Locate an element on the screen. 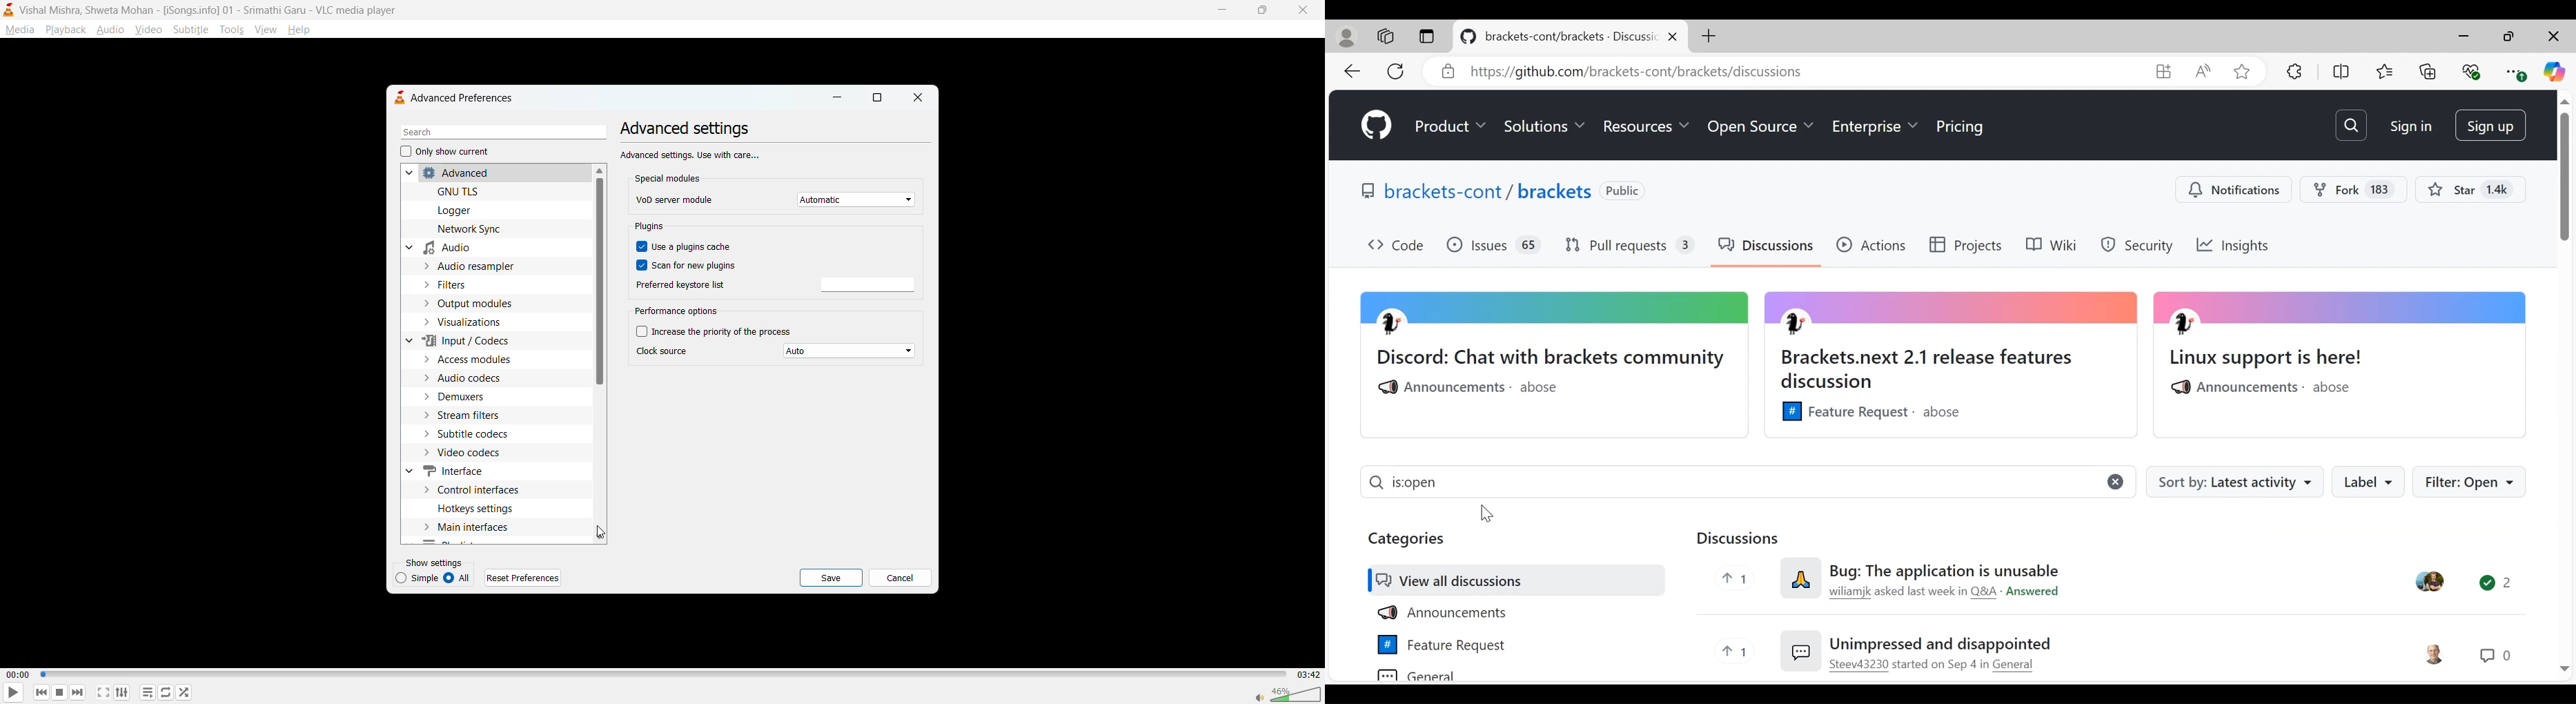 Image resolution: width=2576 pixels, height=728 pixels. stream filters is located at coordinates (476, 414).